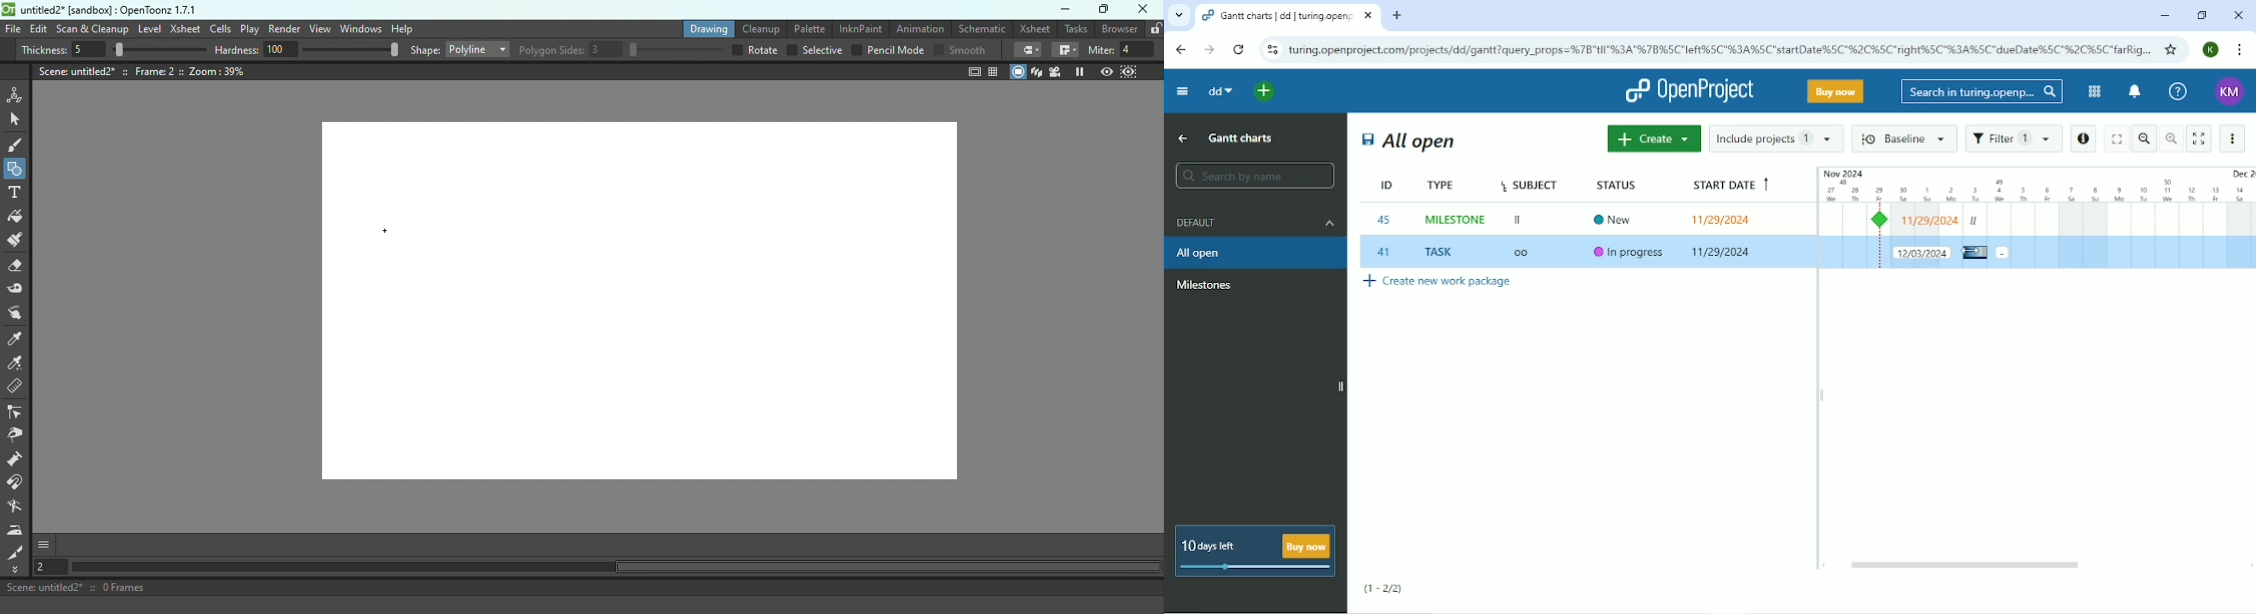 This screenshot has height=616, width=2268. I want to click on Start date, so click(1728, 183).